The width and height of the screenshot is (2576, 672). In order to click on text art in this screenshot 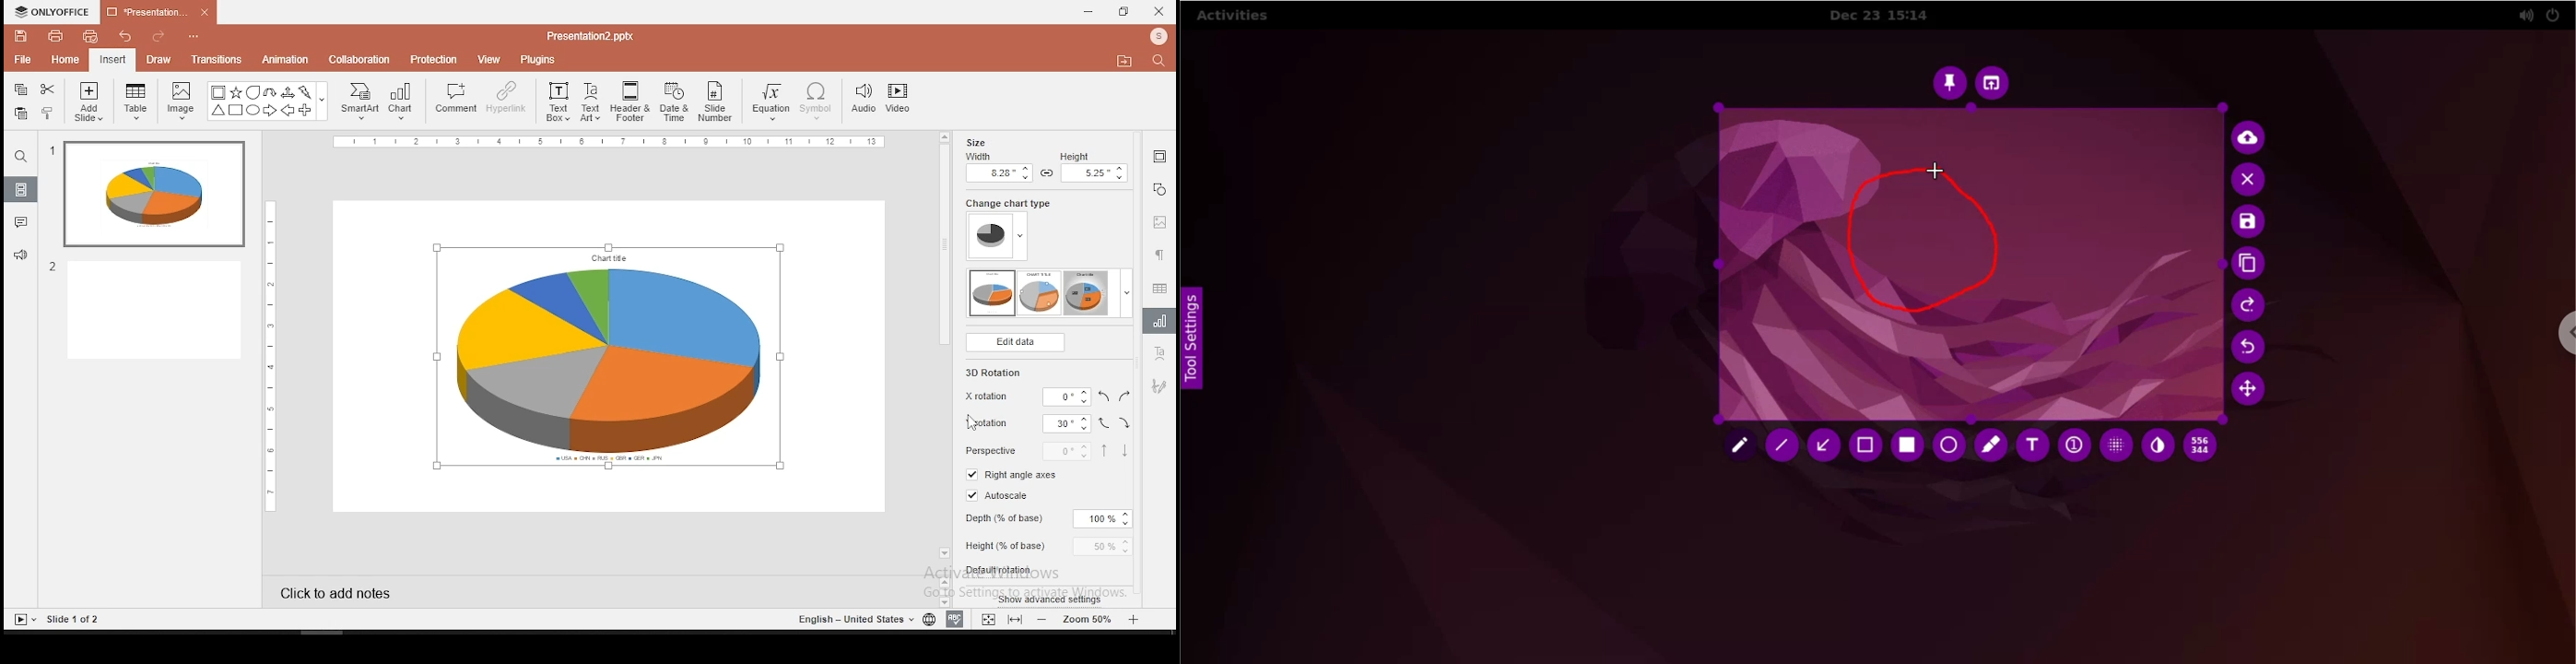, I will do `click(593, 101)`.